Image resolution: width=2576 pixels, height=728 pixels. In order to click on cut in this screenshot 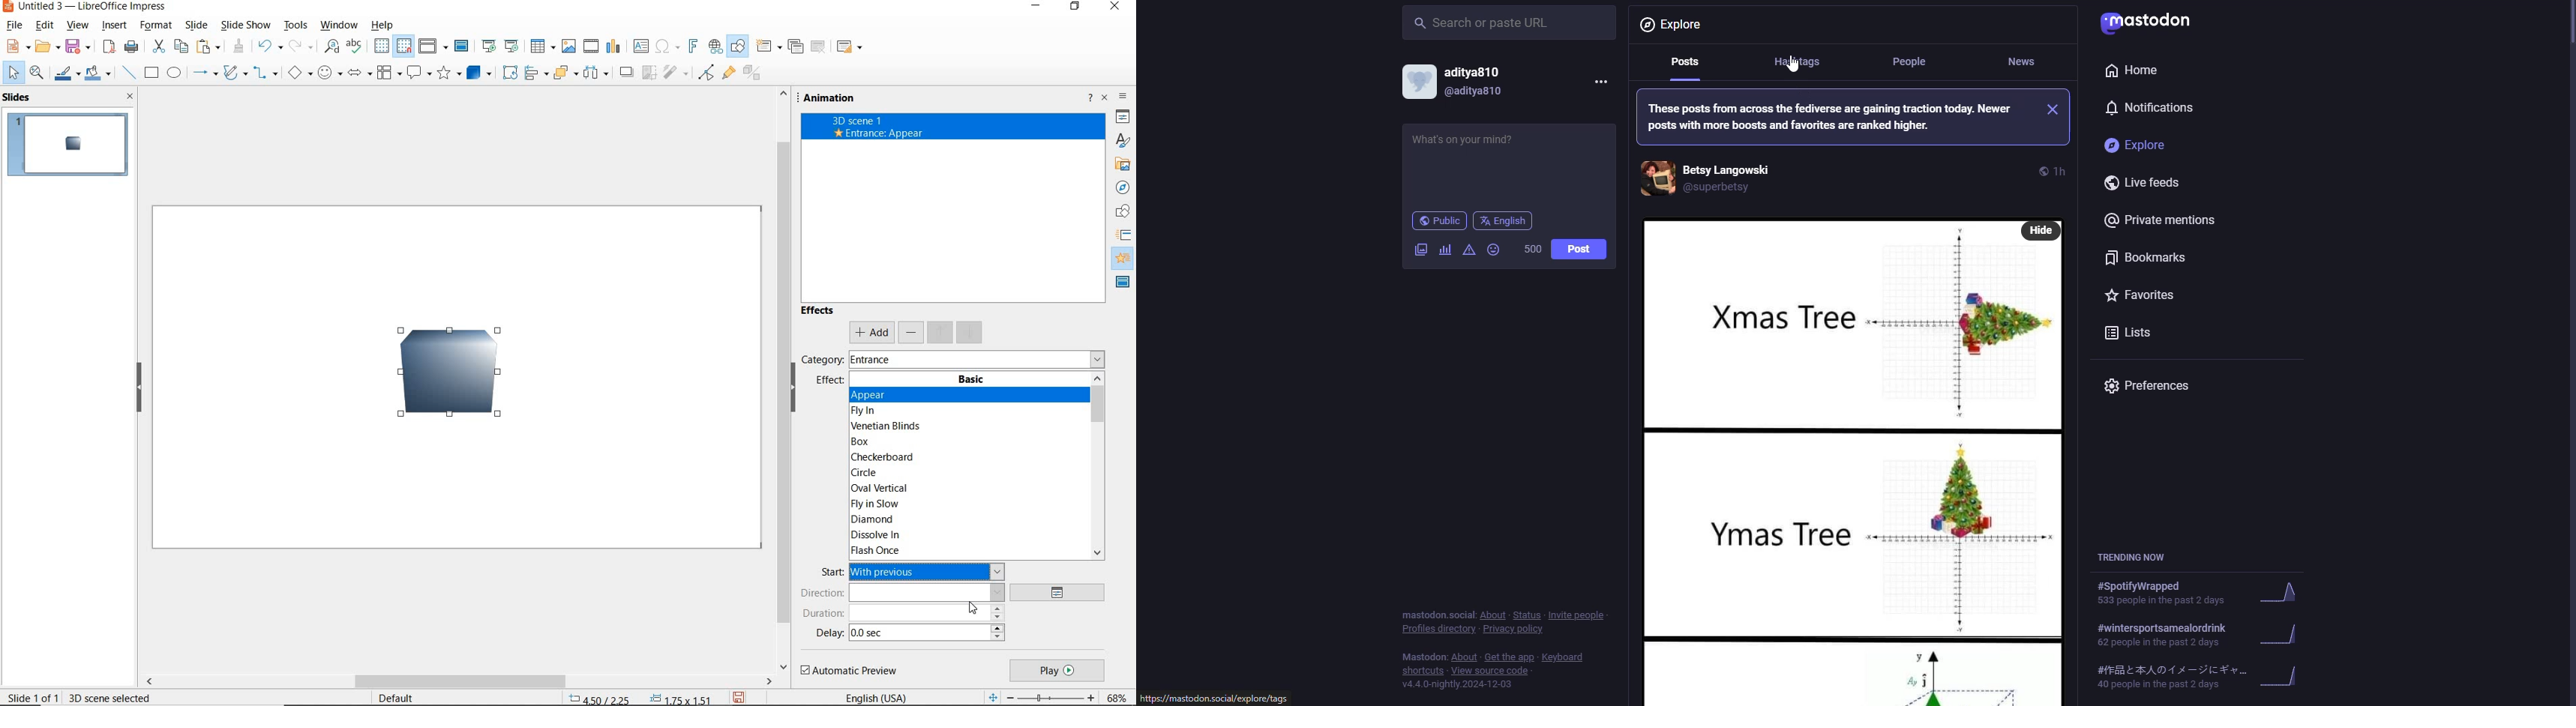, I will do `click(160, 47)`.